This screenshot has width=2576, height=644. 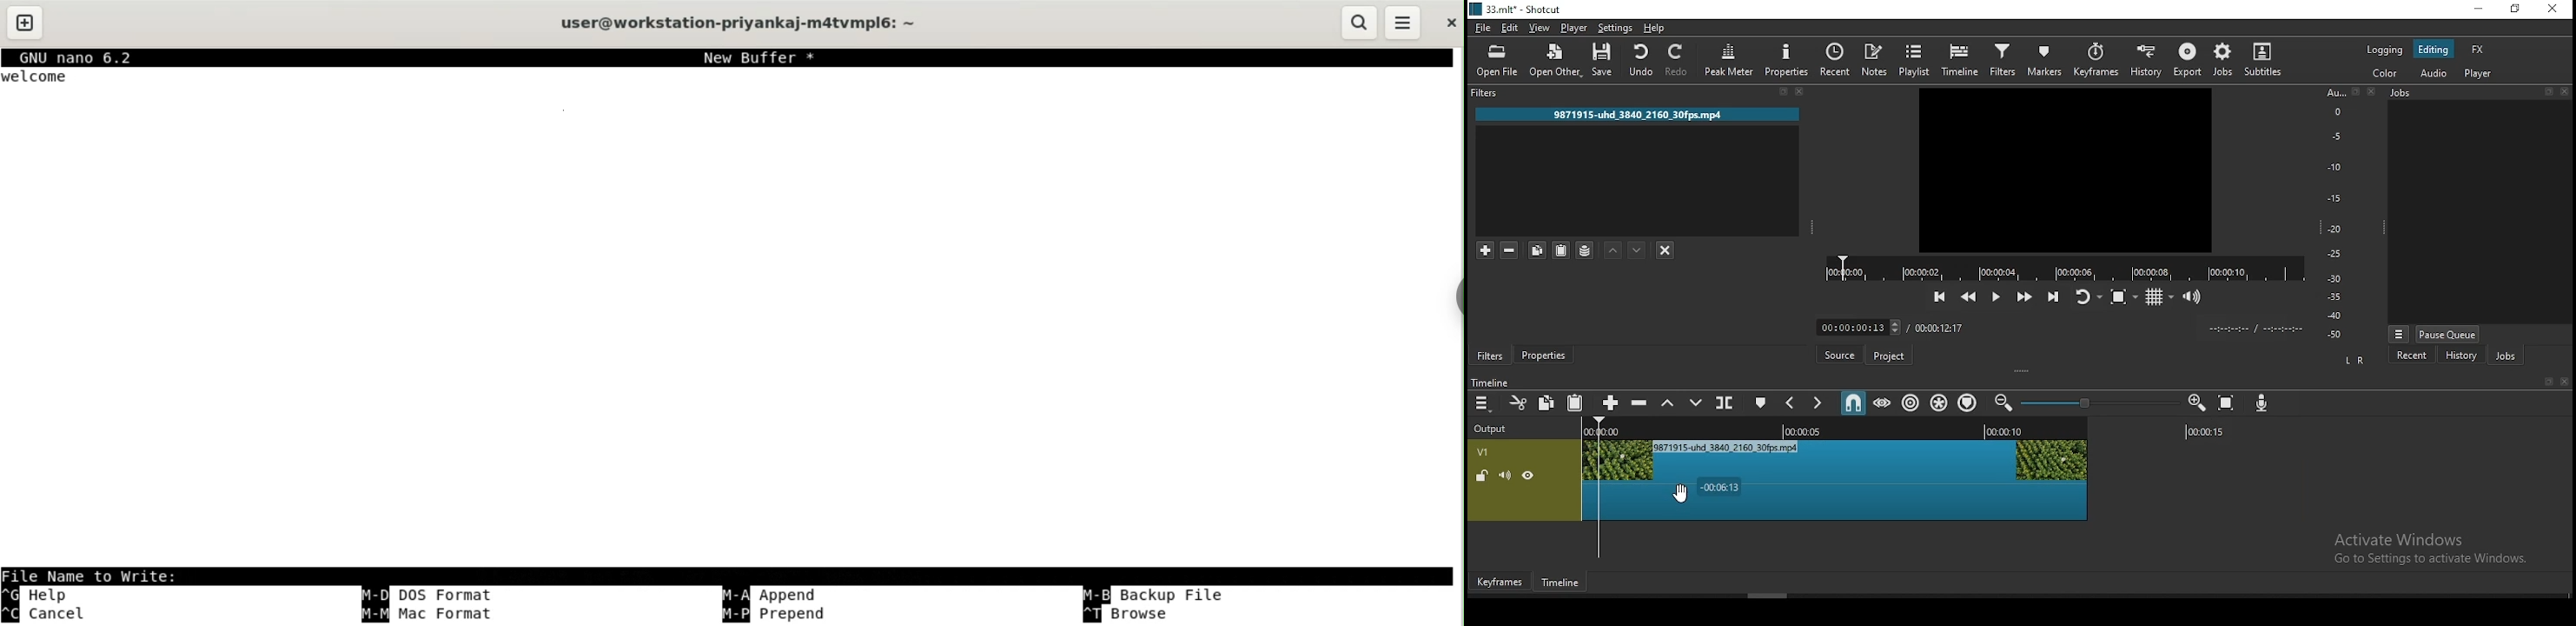 I want to click on play quickly backward, so click(x=1970, y=296).